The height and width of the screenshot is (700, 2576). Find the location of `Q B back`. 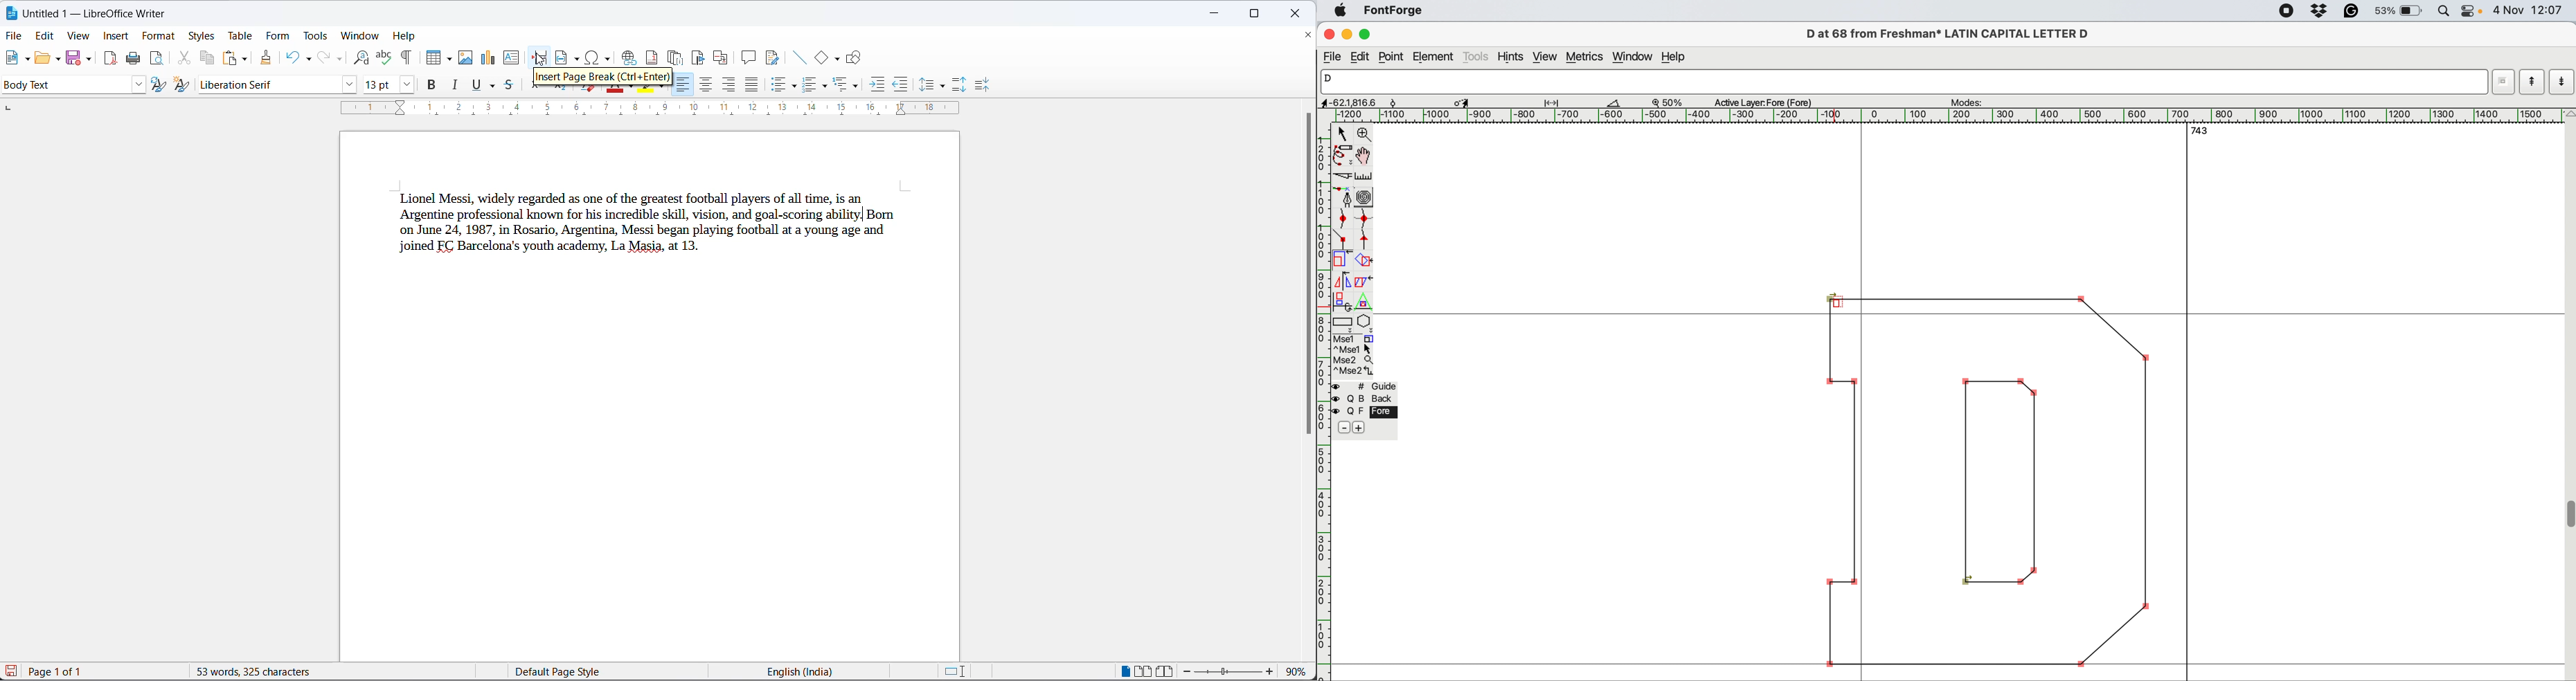

Q B back is located at coordinates (1367, 400).